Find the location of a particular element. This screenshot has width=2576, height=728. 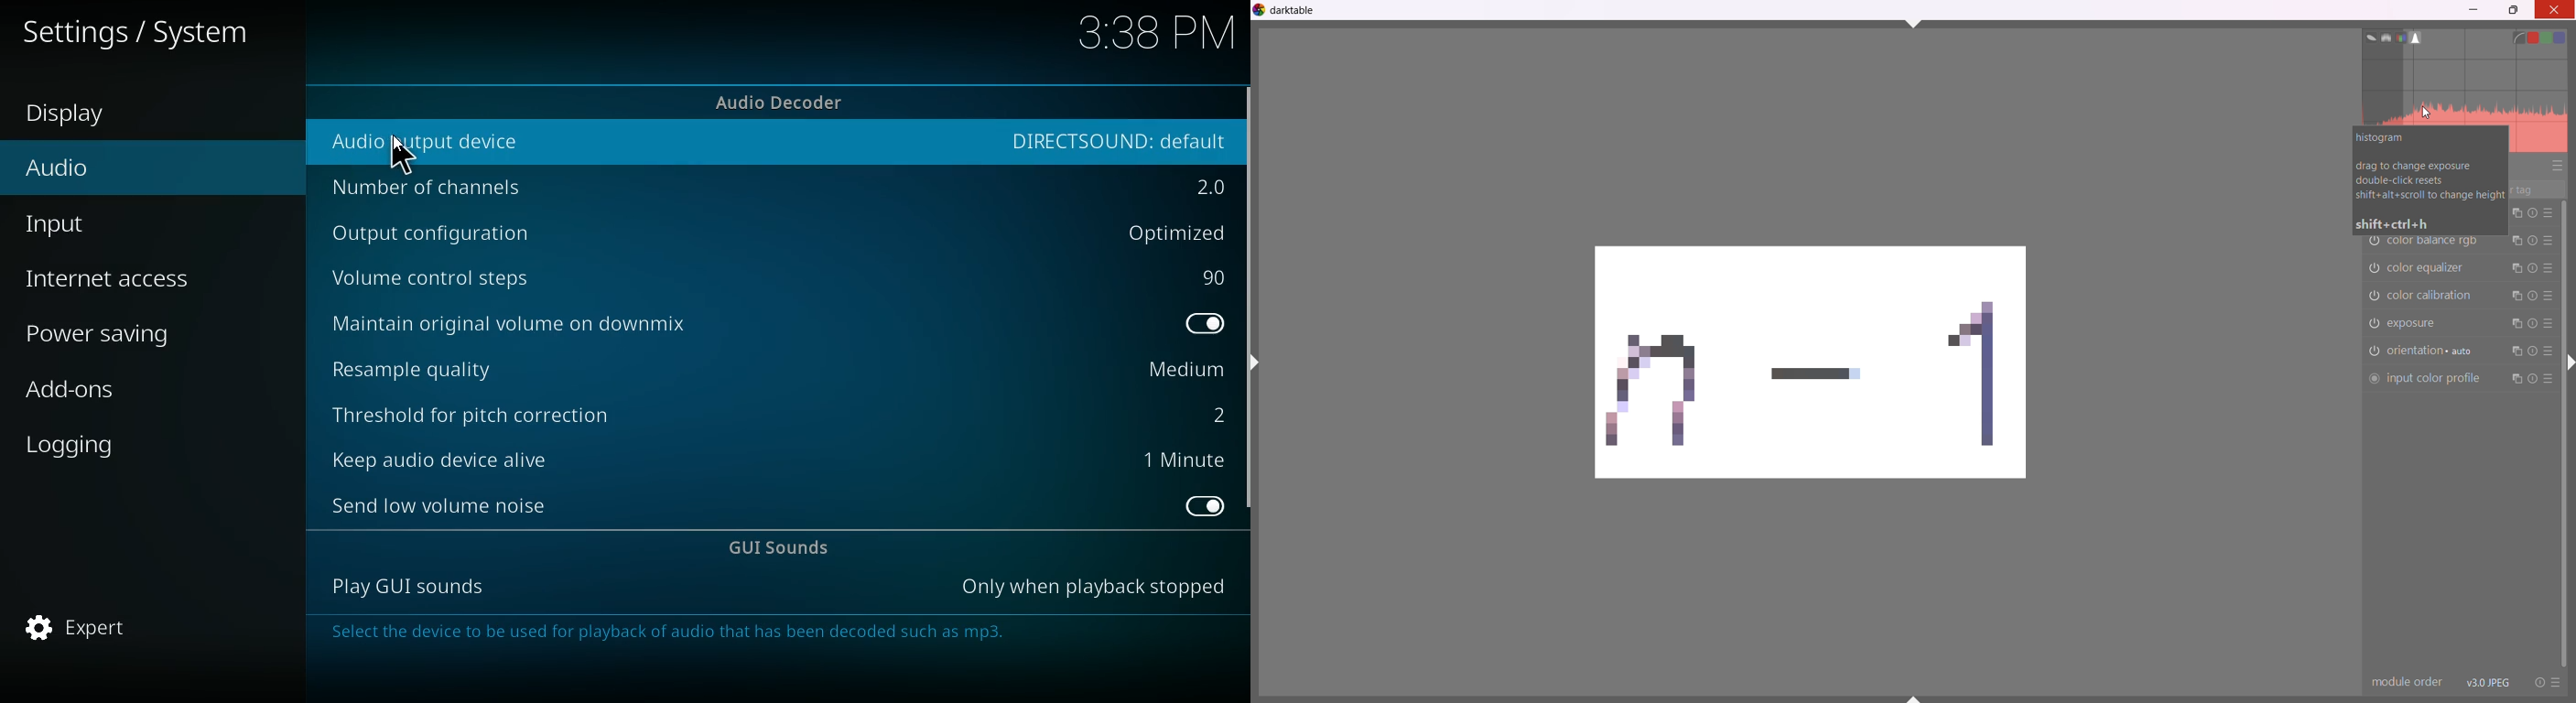

option is located at coordinates (1211, 326).